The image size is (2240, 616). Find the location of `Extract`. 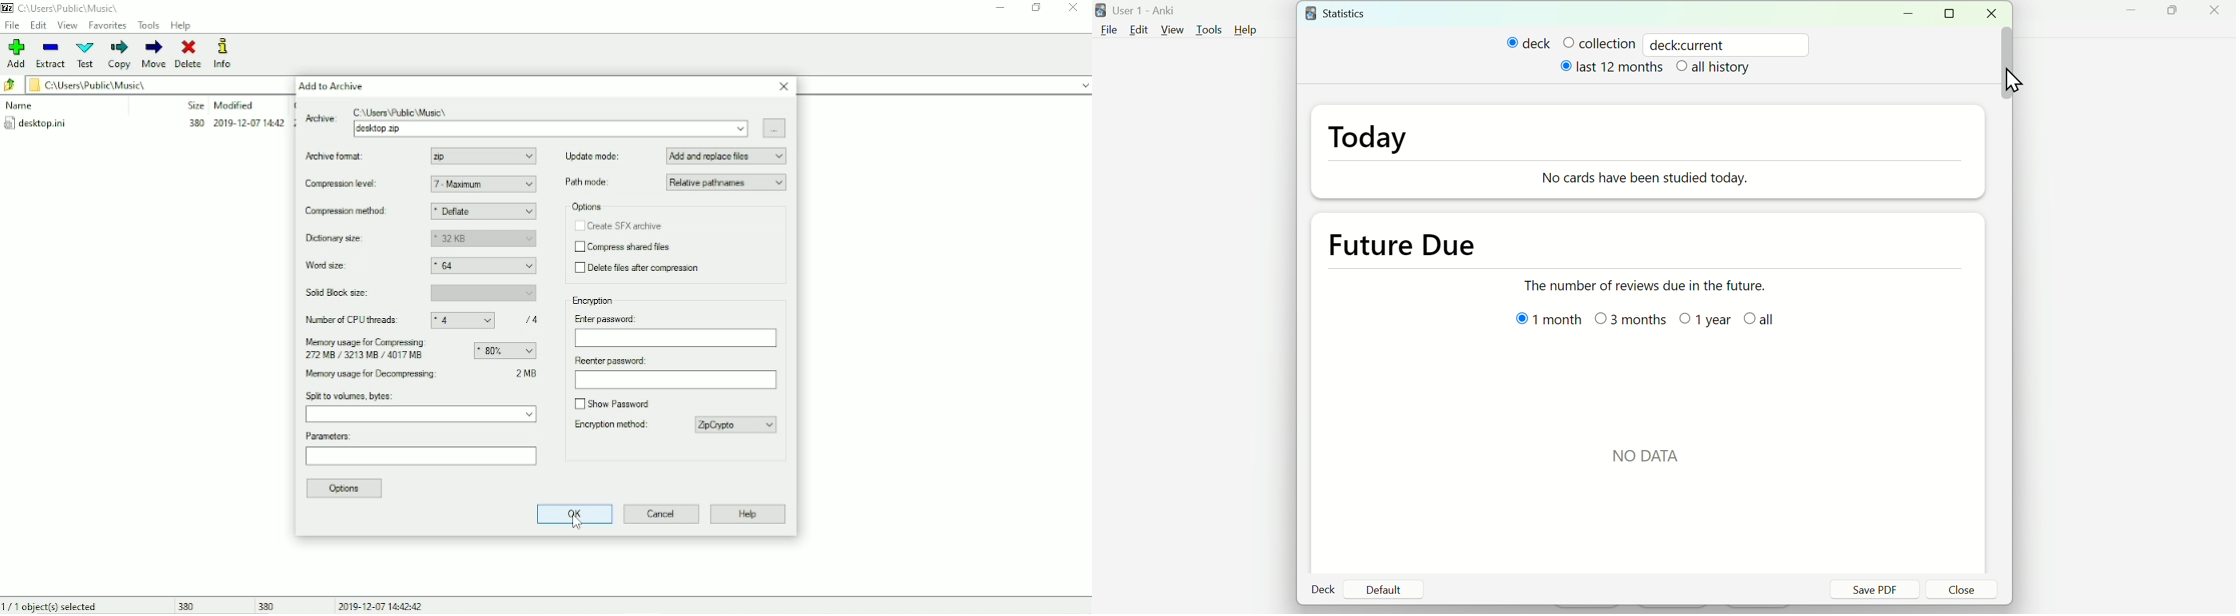

Extract is located at coordinates (51, 56).